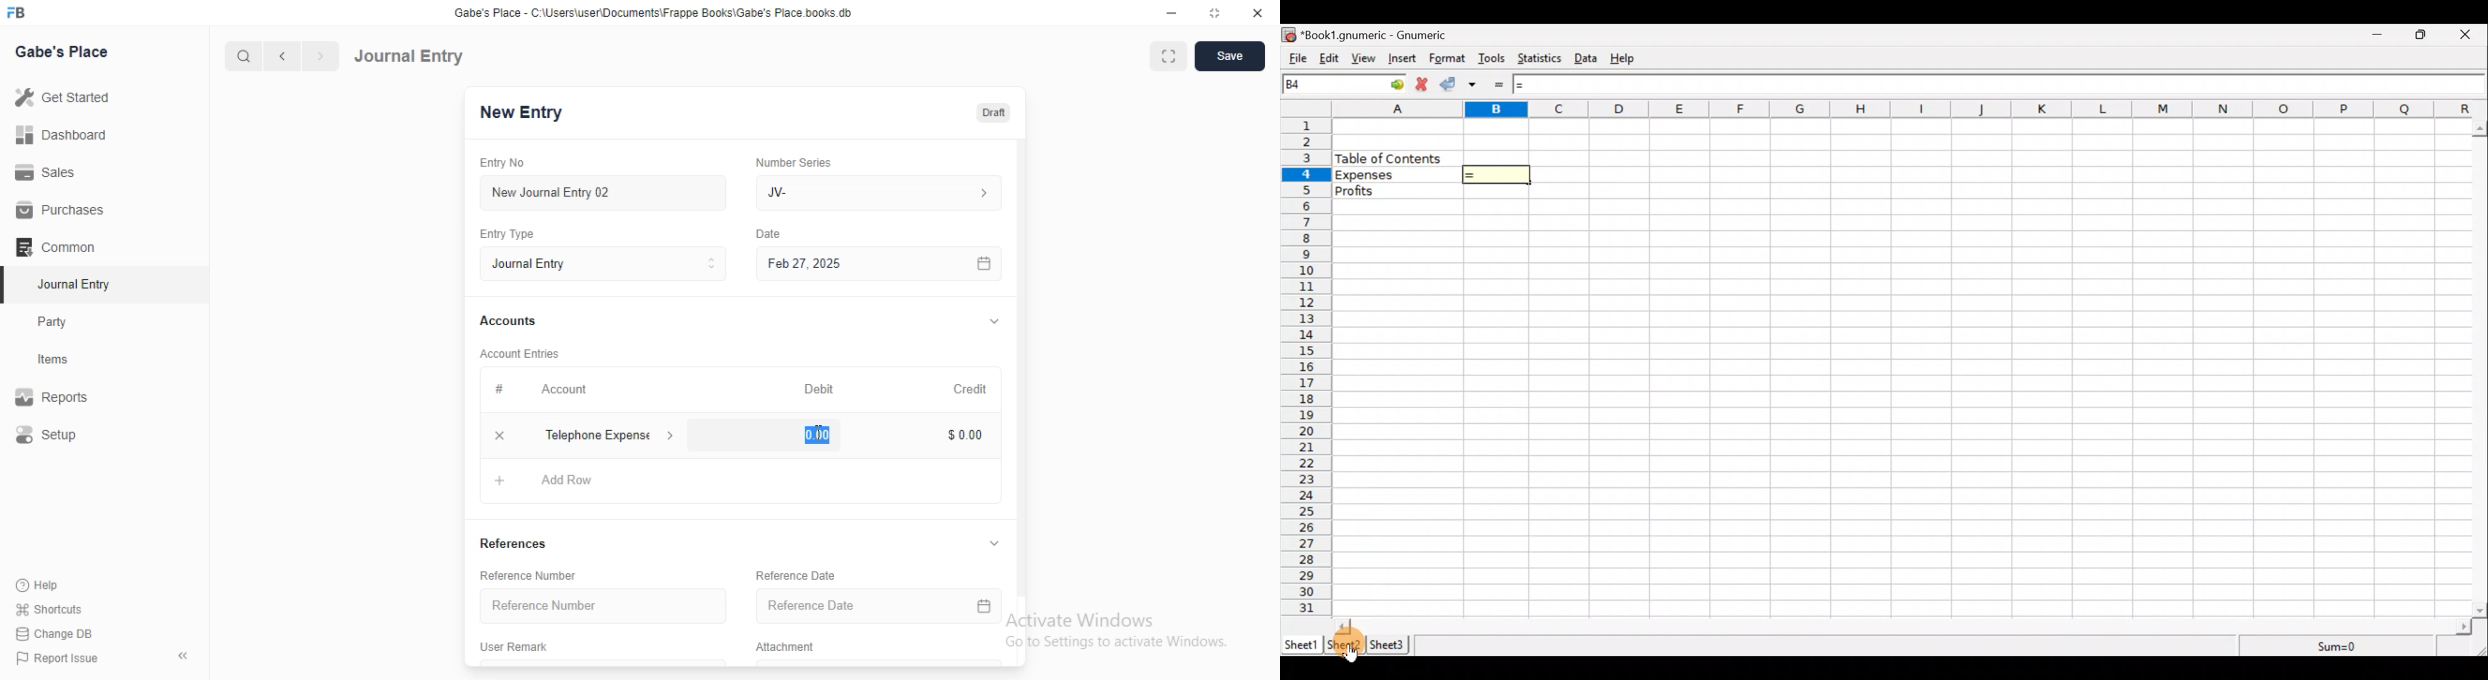  What do you see at coordinates (1367, 59) in the screenshot?
I see `View` at bounding box center [1367, 59].